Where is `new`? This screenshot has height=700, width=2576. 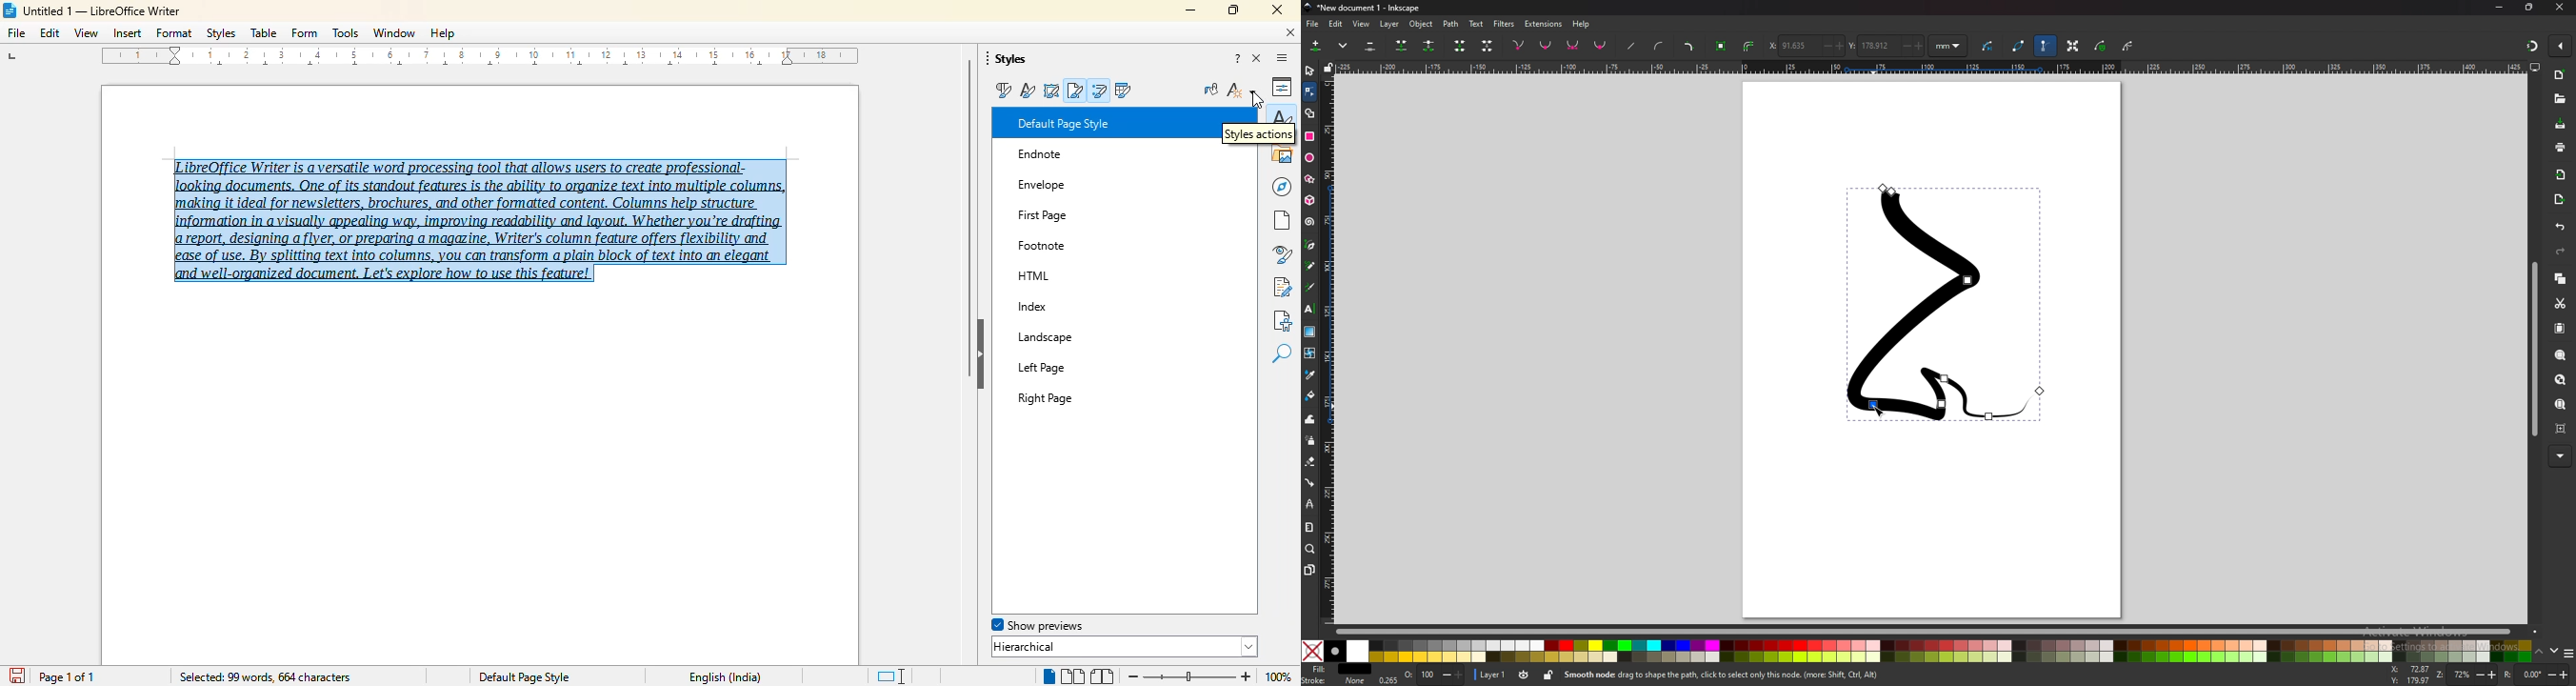 new is located at coordinates (2561, 76).